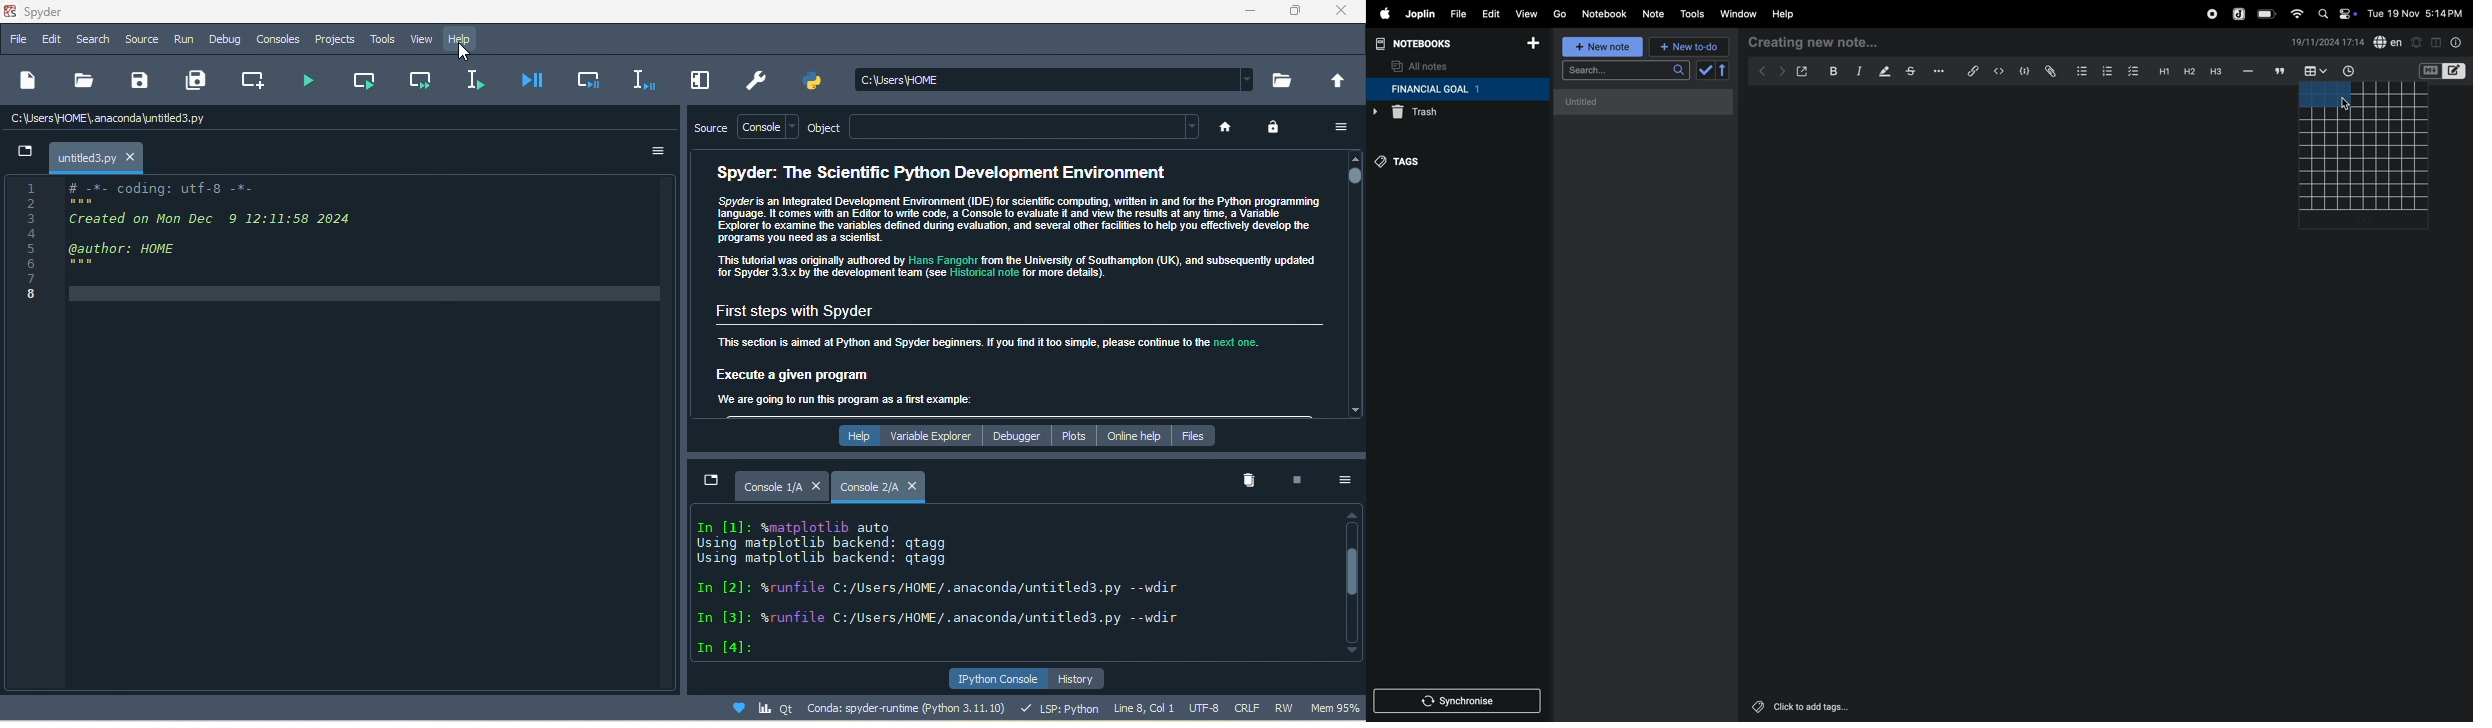 The image size is (2492, 728). Describe the element at coordinates (708, 129) in the screenshot. I see `source` at that location.